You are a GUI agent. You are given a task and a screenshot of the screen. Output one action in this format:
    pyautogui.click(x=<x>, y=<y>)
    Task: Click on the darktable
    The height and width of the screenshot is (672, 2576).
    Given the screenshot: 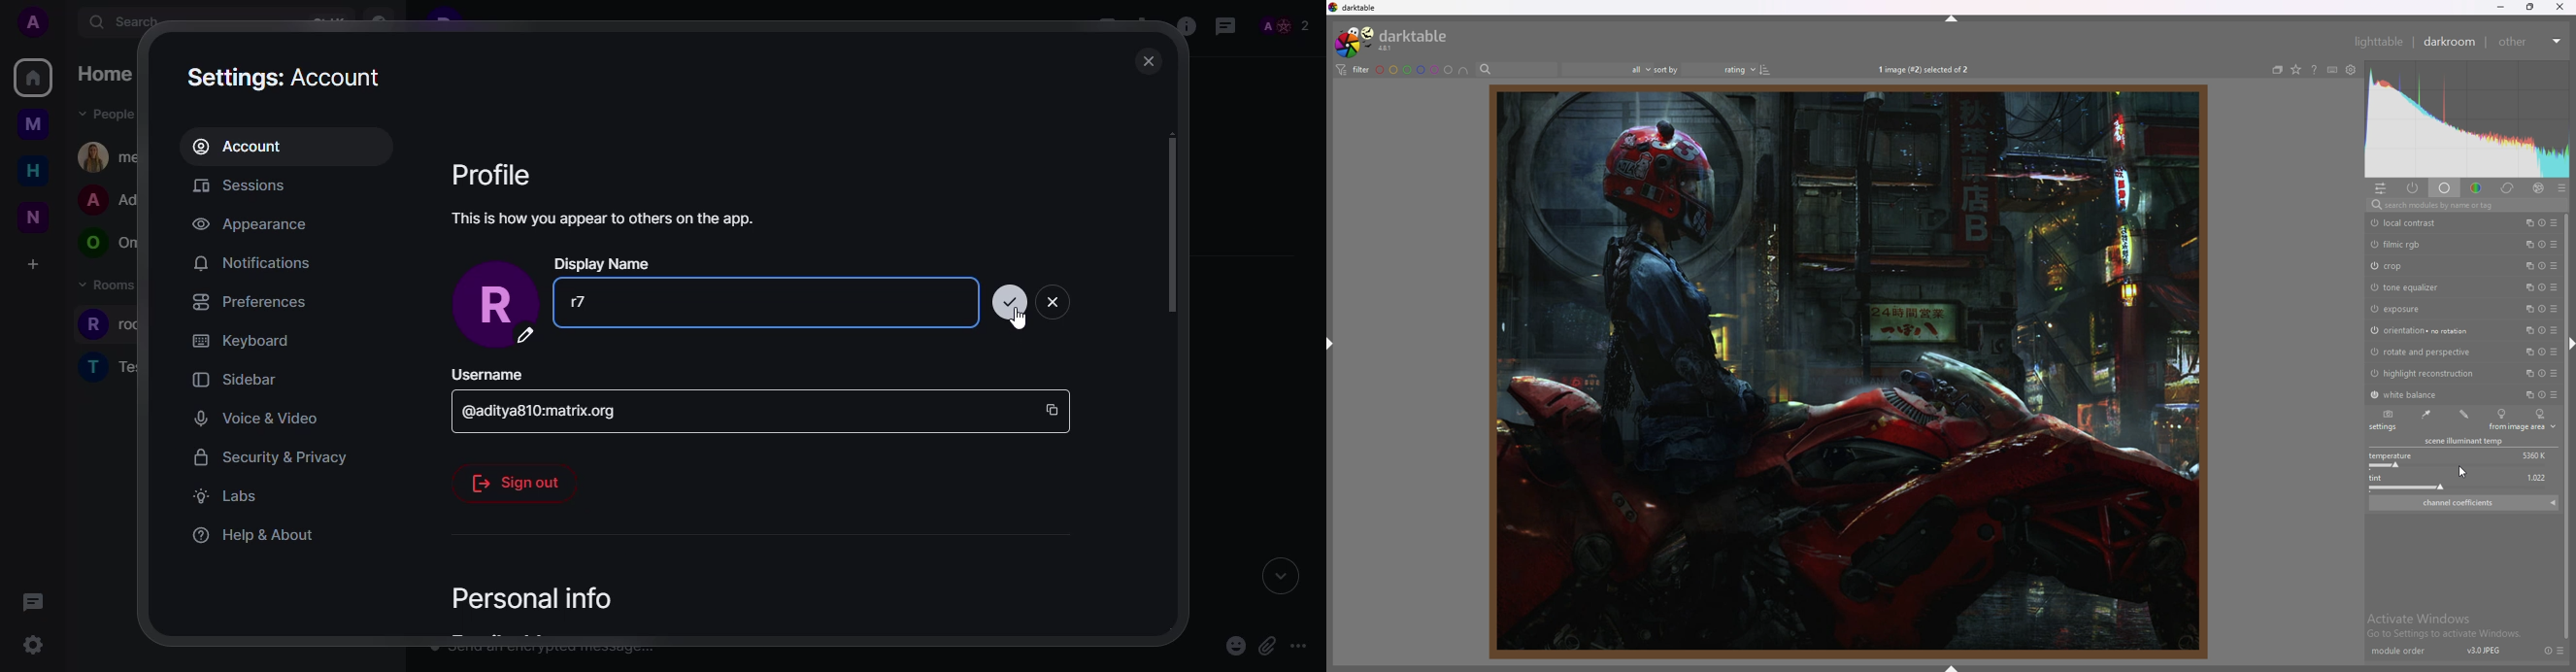 What is the action you would take?
    pyautogui.click(x=1355, y=7)
    